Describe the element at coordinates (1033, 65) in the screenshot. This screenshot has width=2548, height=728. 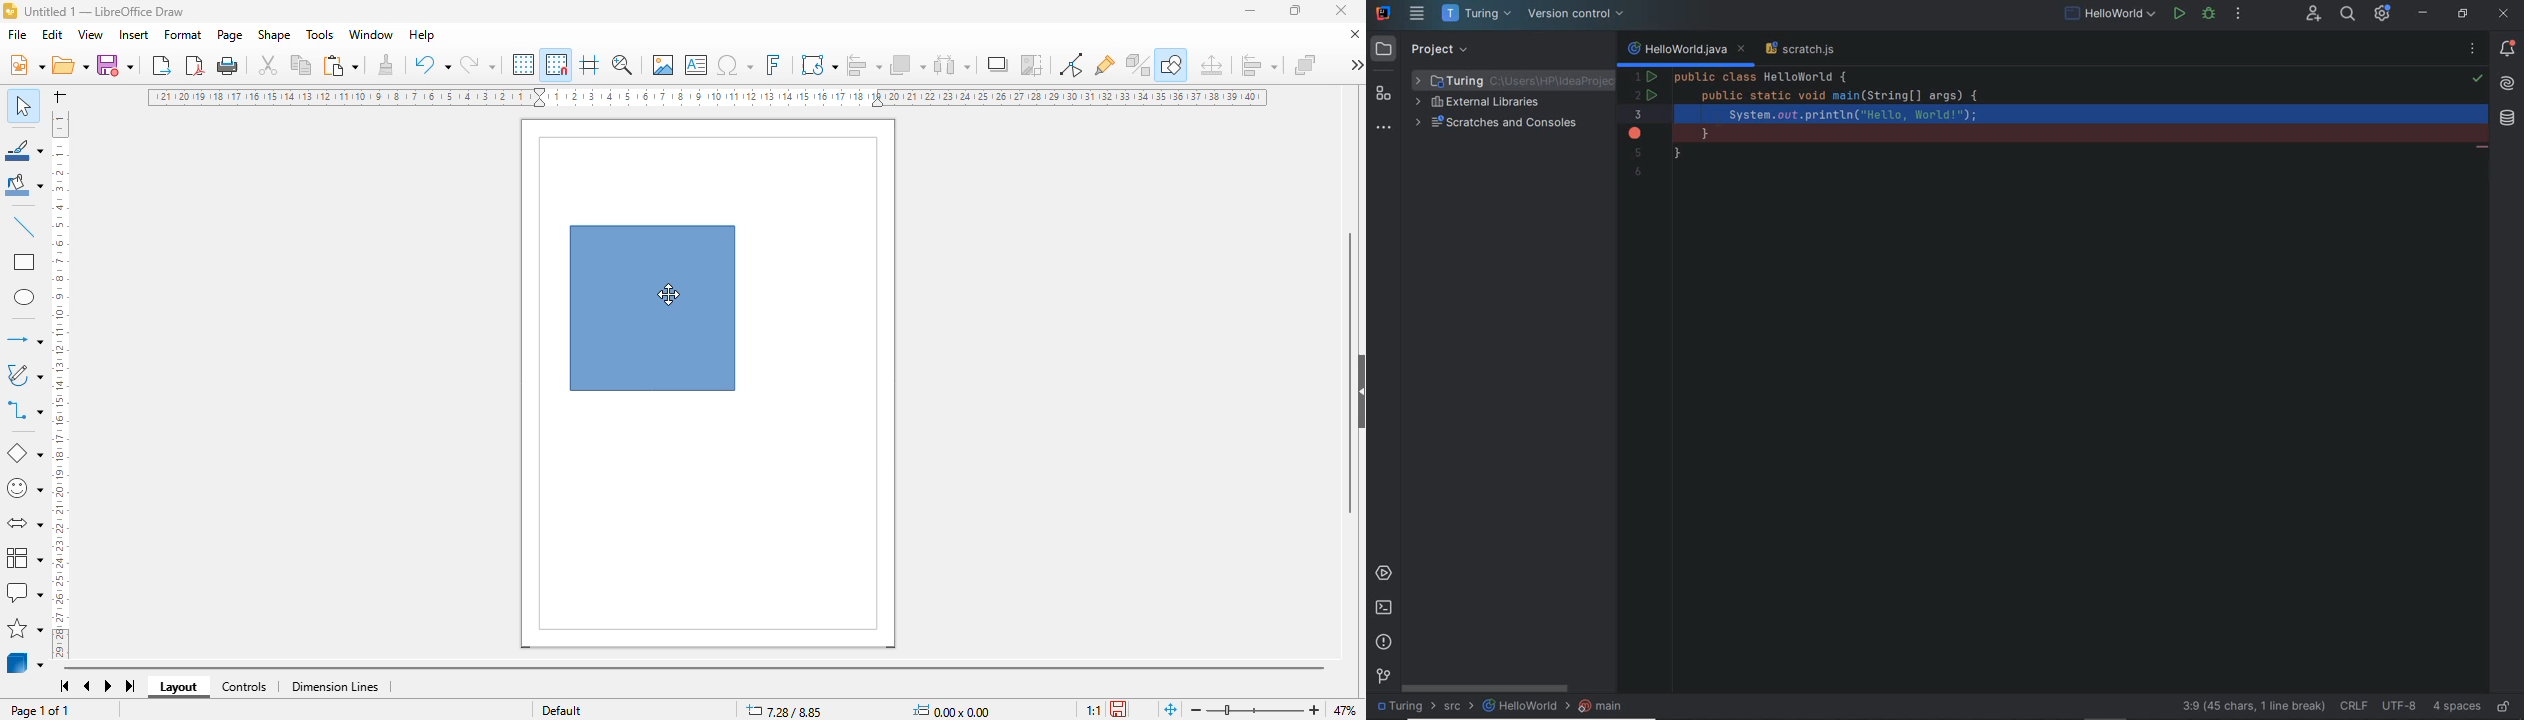
I see `crop image` at that location.